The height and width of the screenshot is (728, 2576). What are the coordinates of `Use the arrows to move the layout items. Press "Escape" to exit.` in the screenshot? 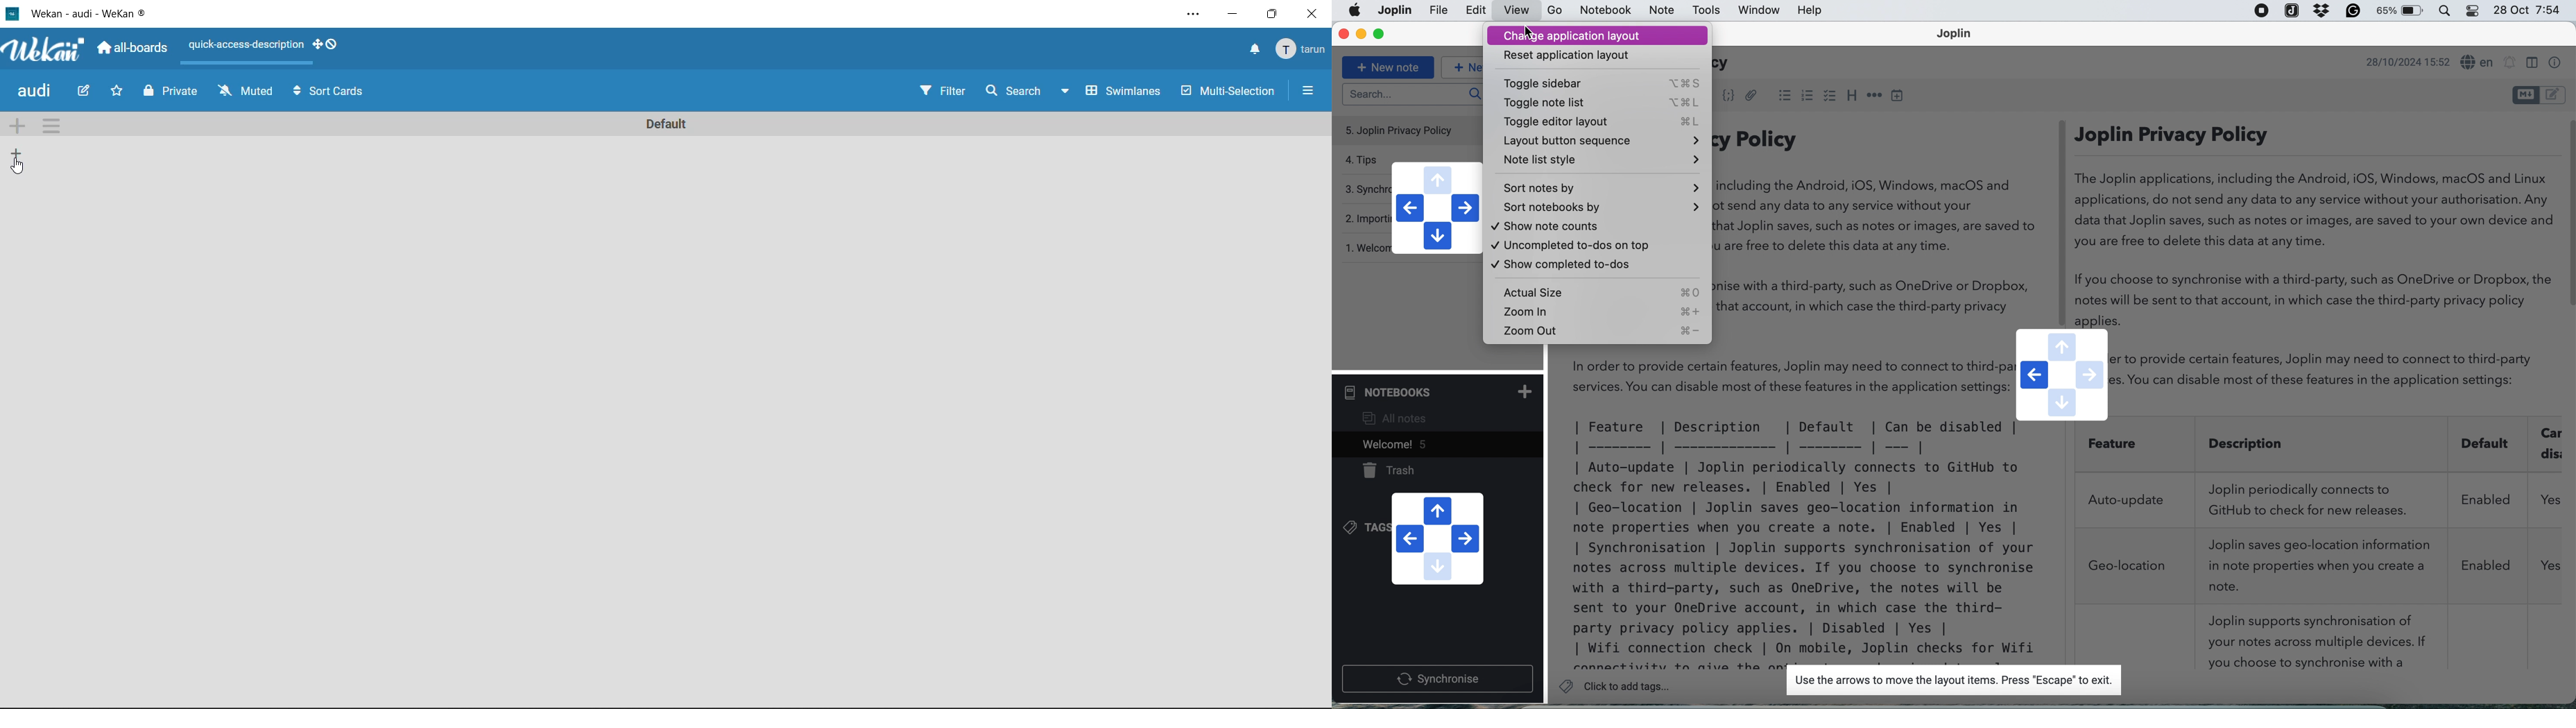 It's located at (1952, 680).